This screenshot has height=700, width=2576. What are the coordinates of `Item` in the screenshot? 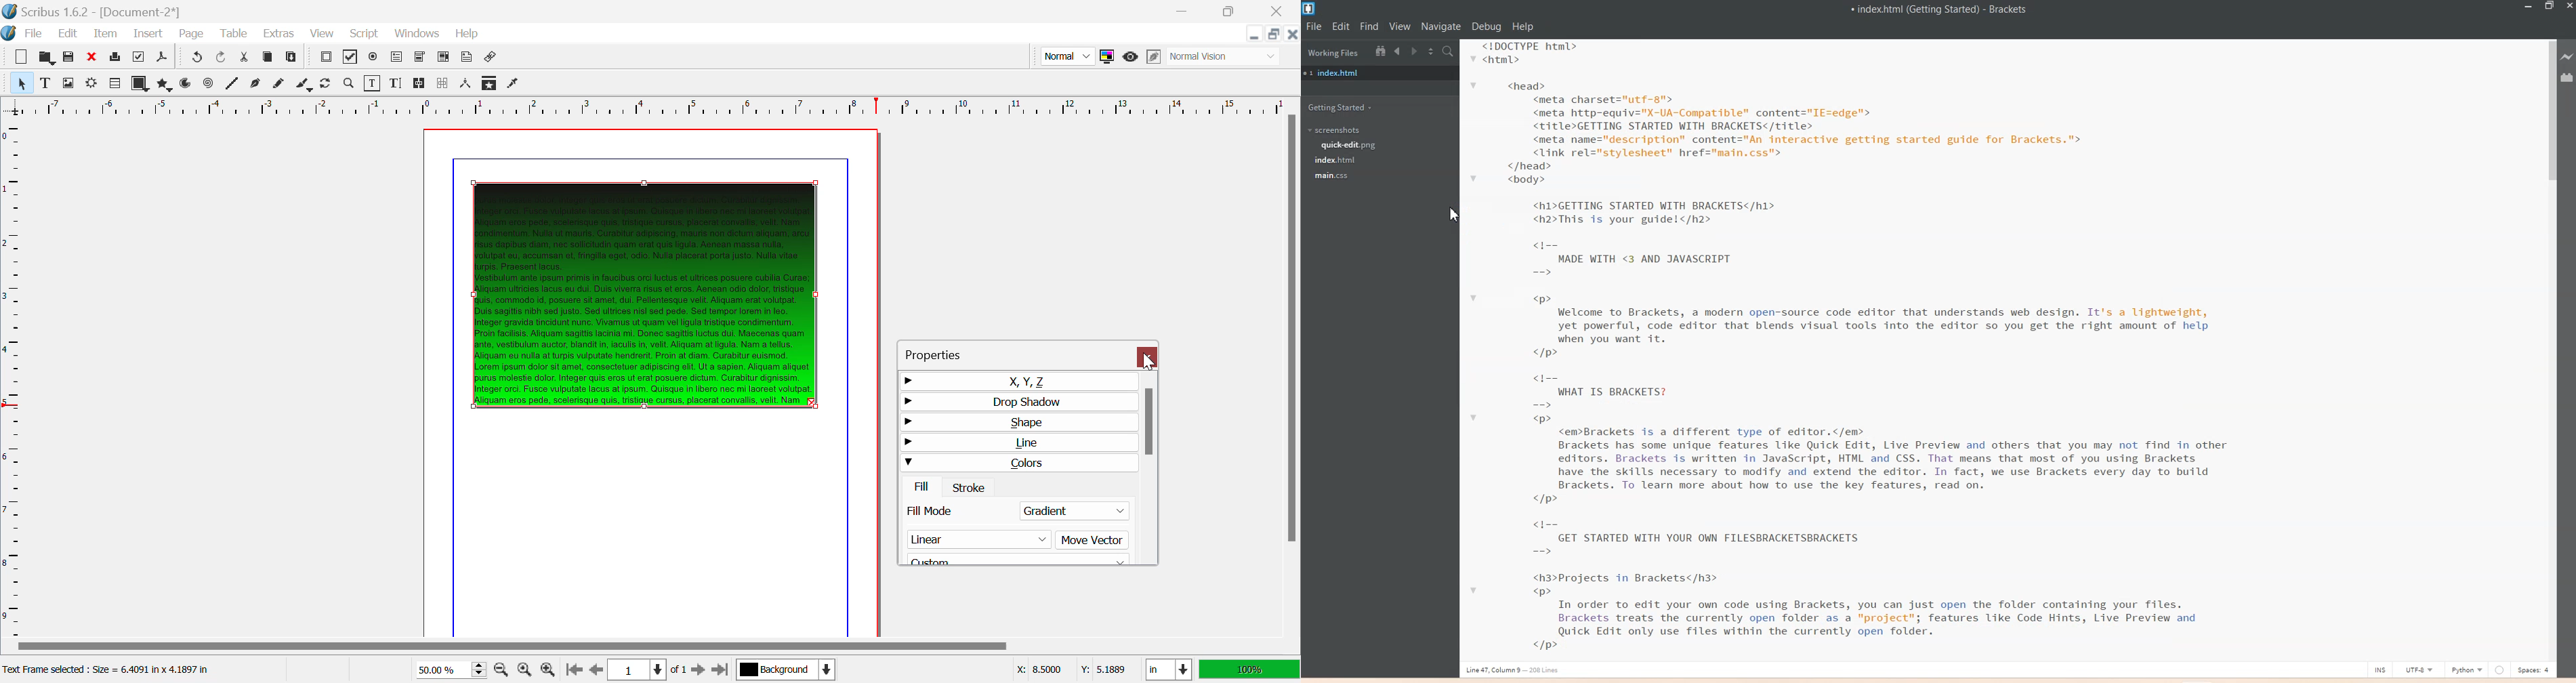 It's located at (106, 34).